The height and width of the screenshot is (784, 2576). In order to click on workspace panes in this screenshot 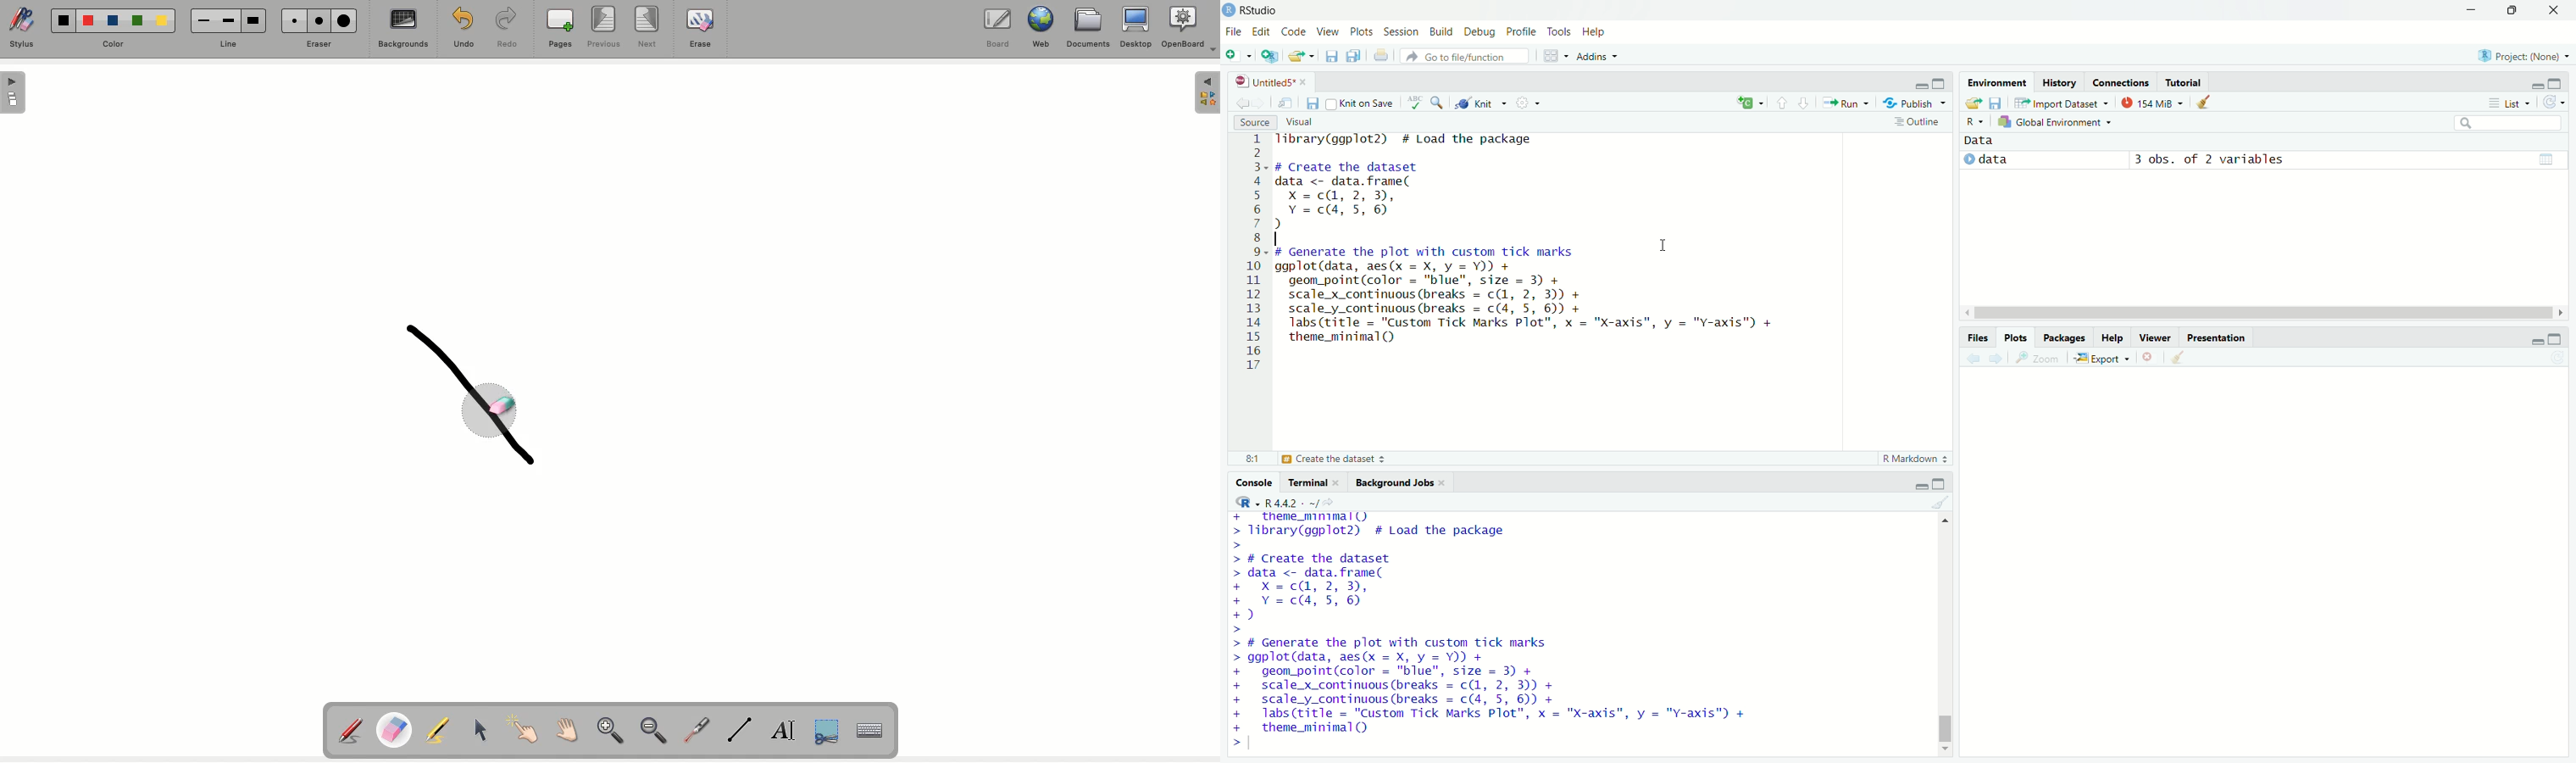, I will do `click(1555, 57)`.